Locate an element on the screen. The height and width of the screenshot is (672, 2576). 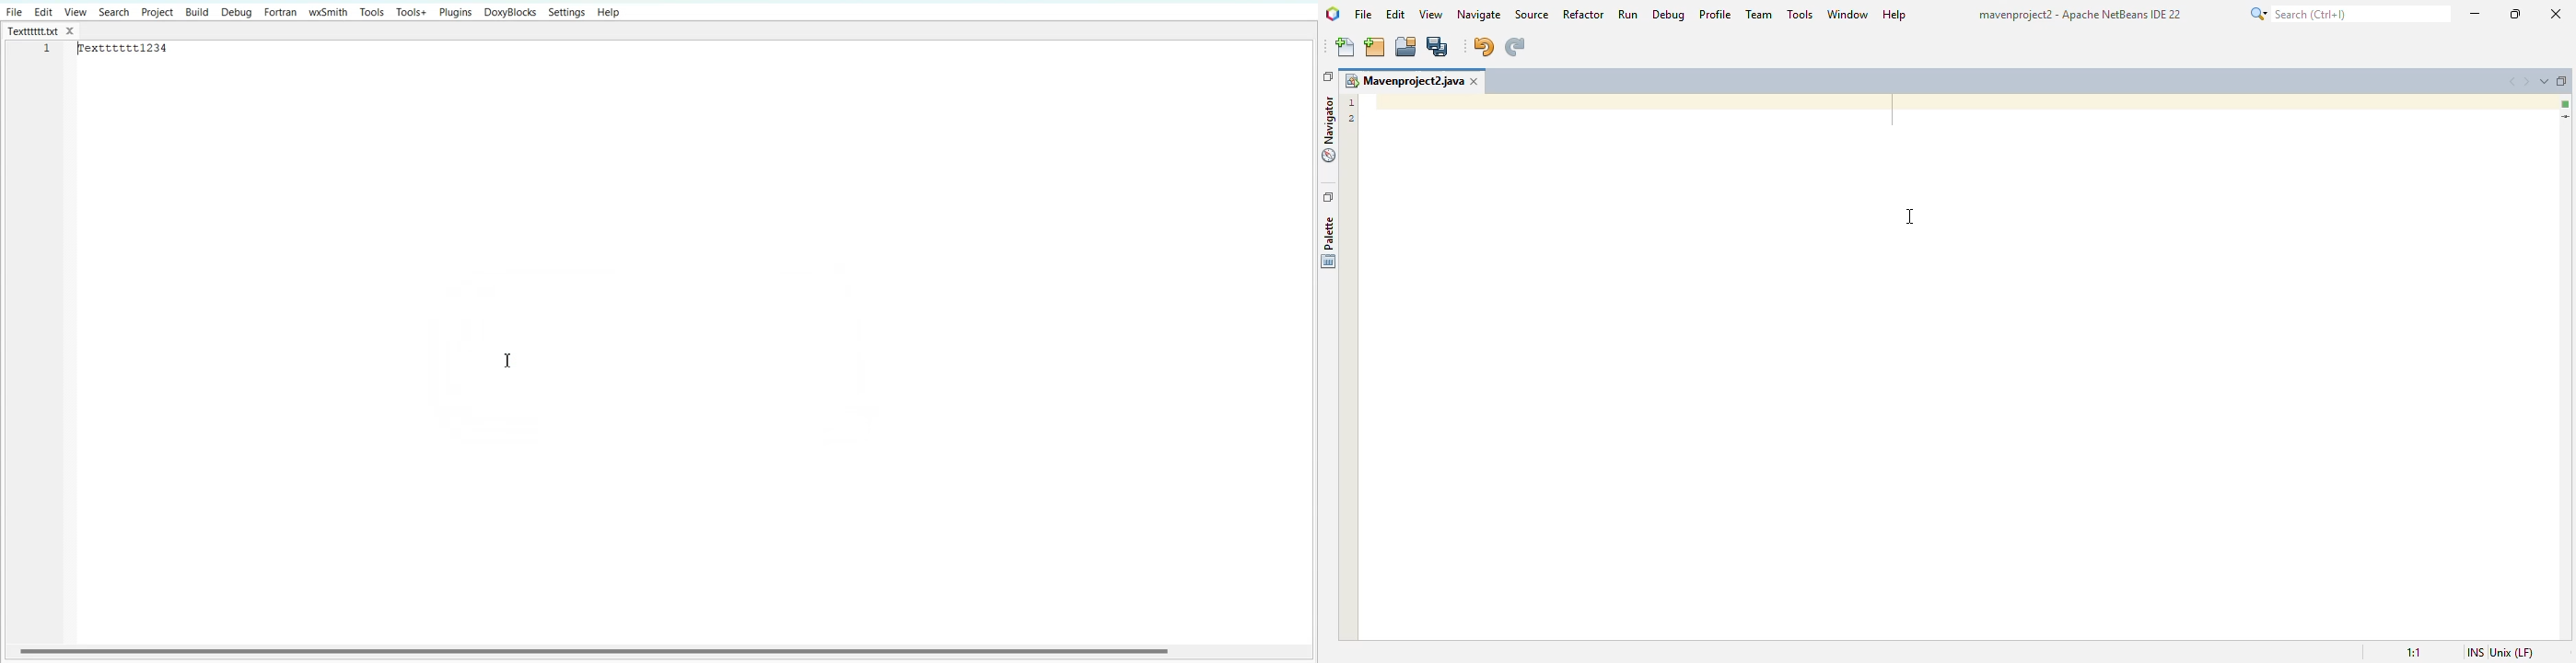
current line is located at coordinates (2566, 118).